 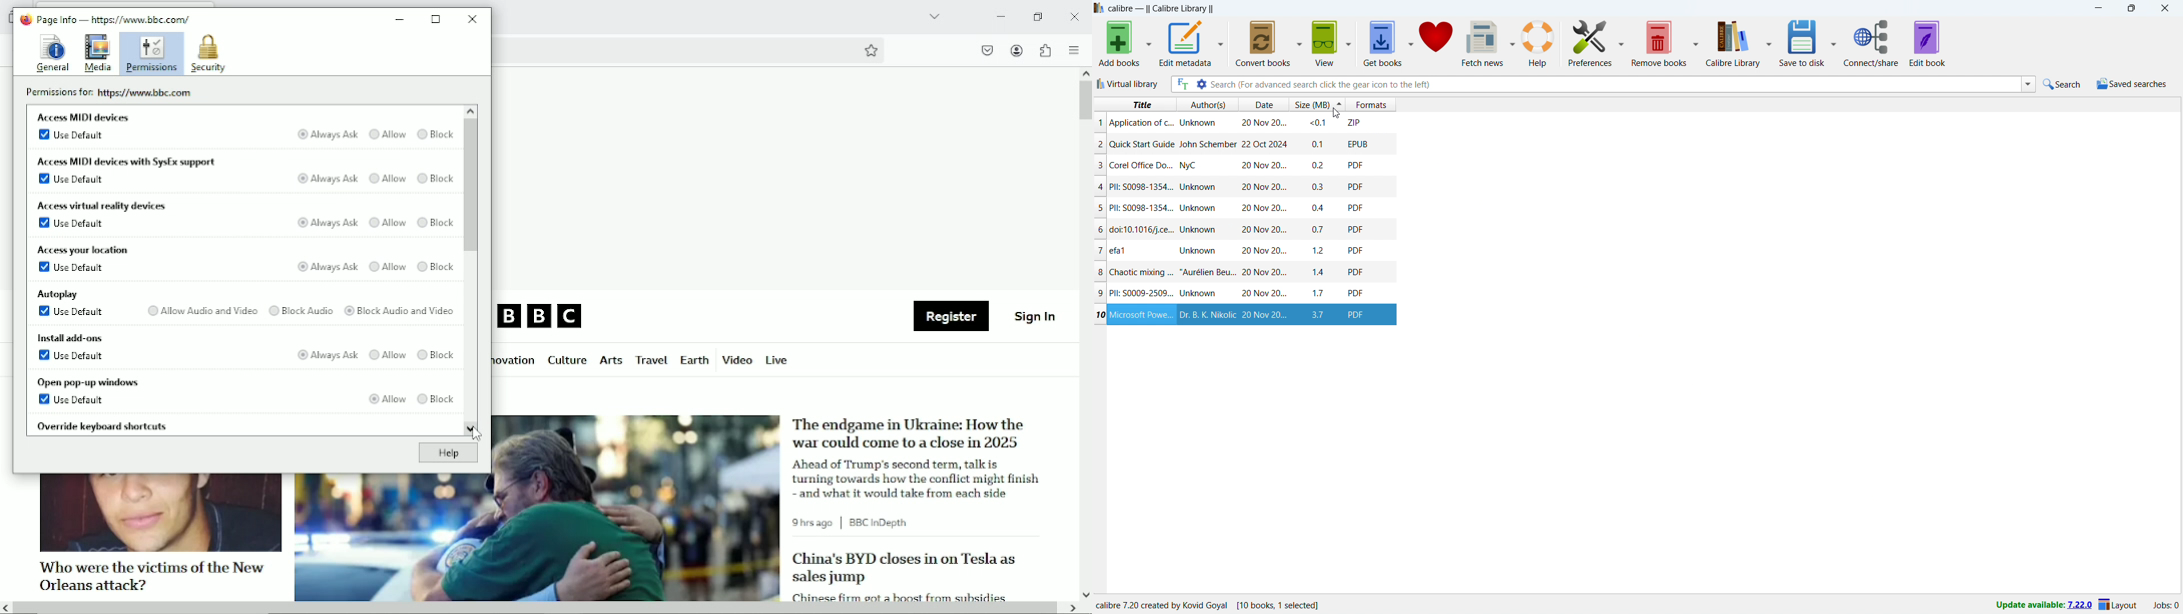 I want to click on minimize, so click(x=400, y=20).